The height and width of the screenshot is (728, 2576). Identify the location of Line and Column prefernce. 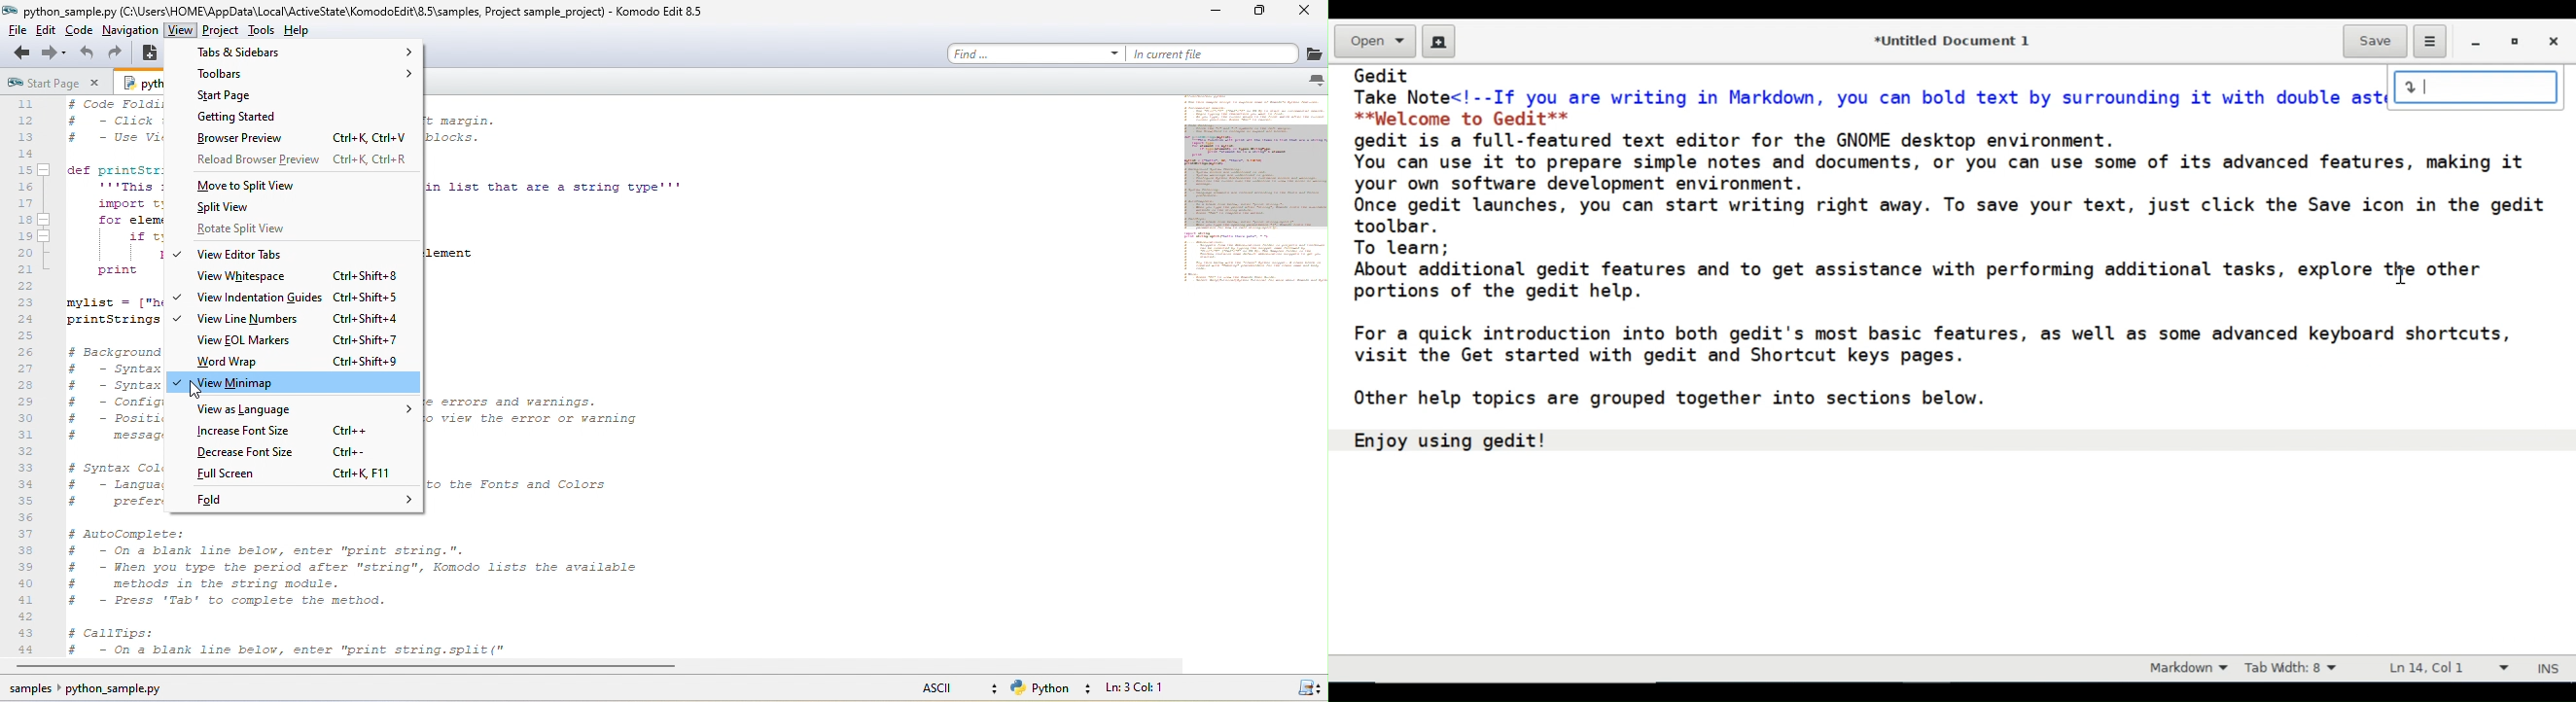
(2450, 670).